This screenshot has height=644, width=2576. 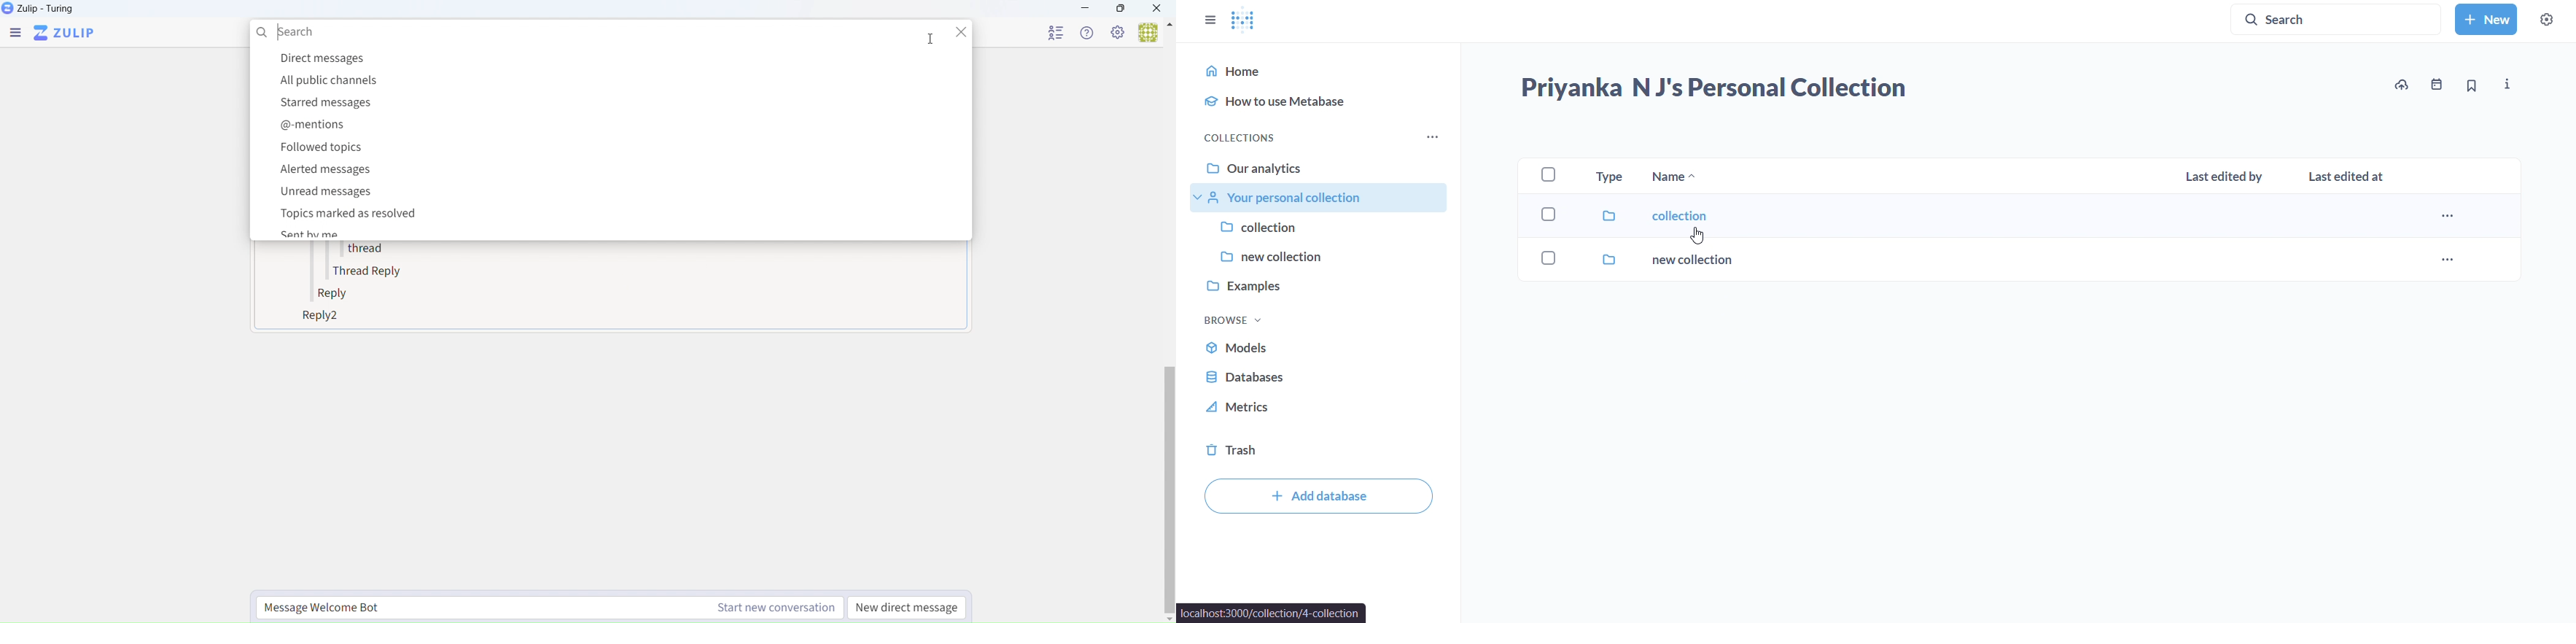 I want to click on Cursor, so click(x=930, y=40).